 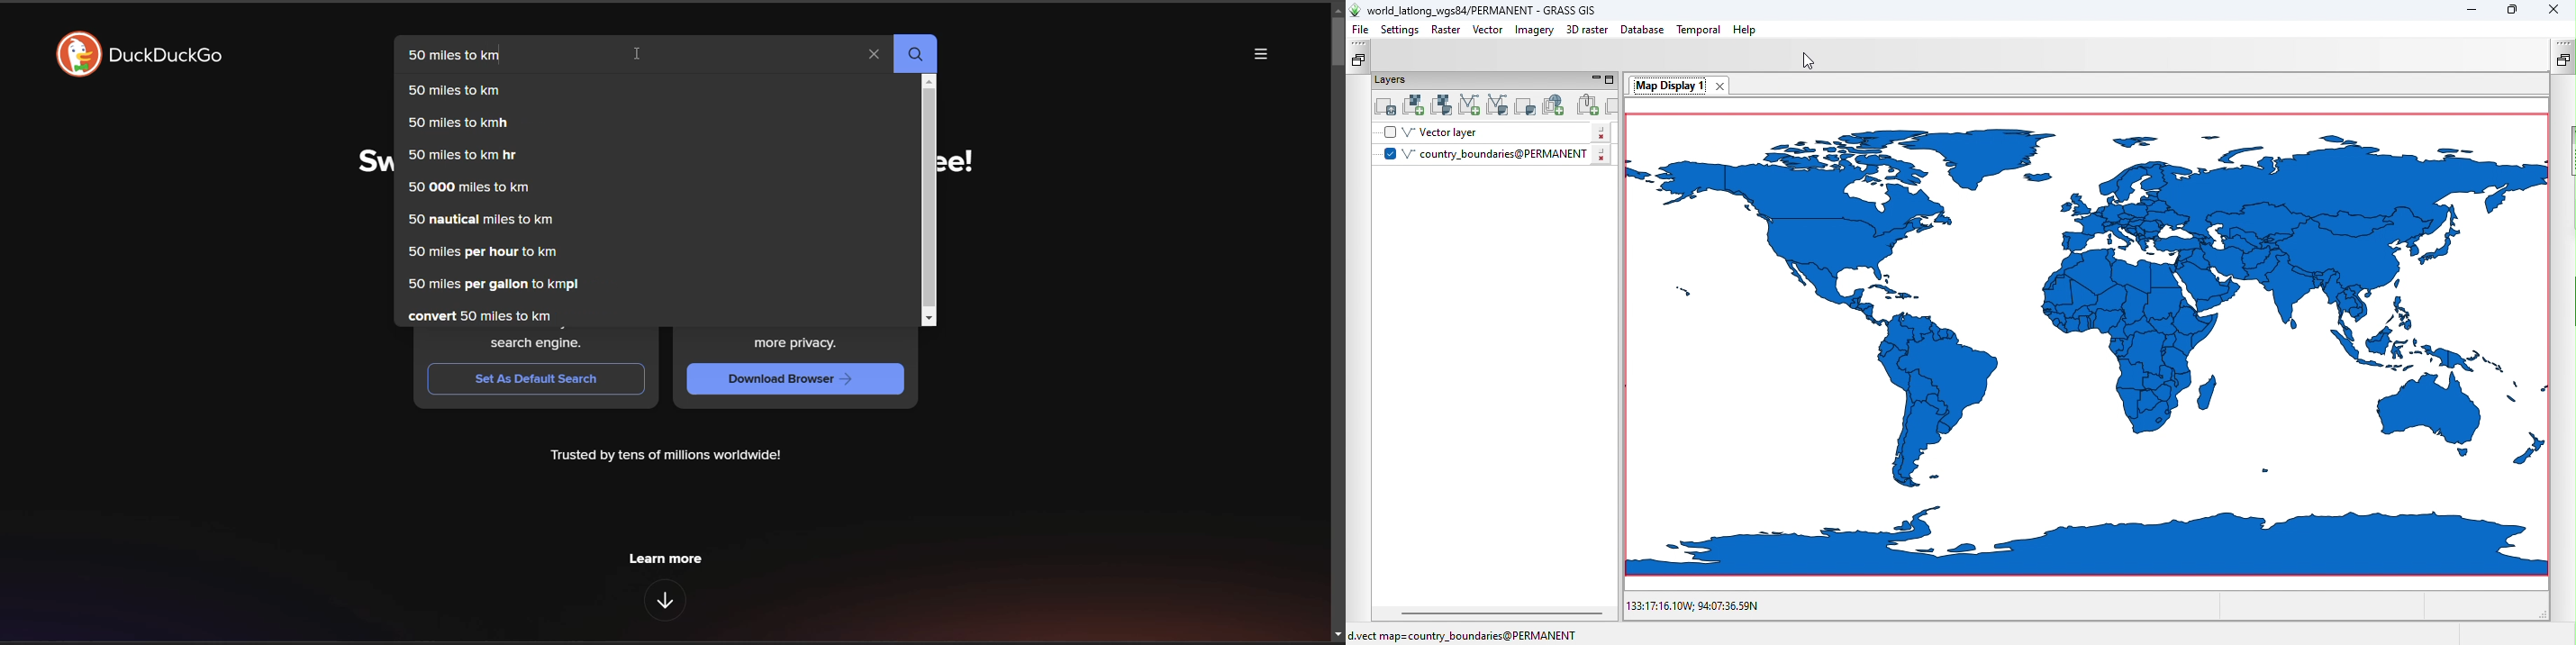 I want to click on search engine, so click(x=531, y=344).